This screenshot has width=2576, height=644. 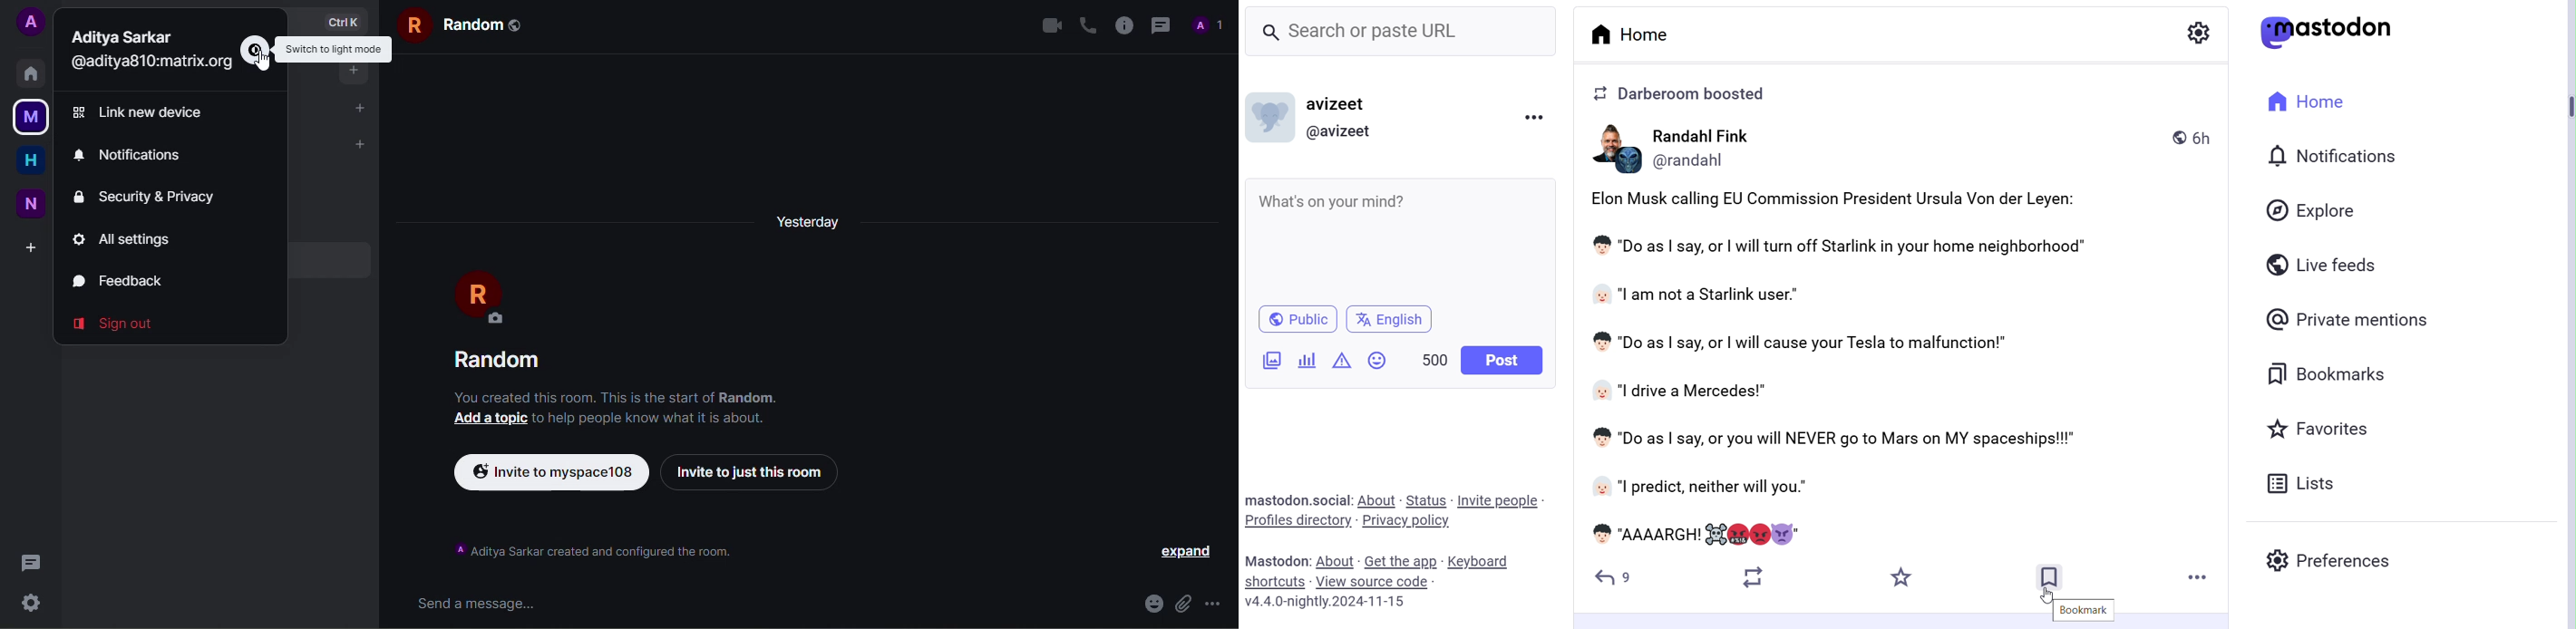 I want to click on Public, so click(x=1298, y=319).